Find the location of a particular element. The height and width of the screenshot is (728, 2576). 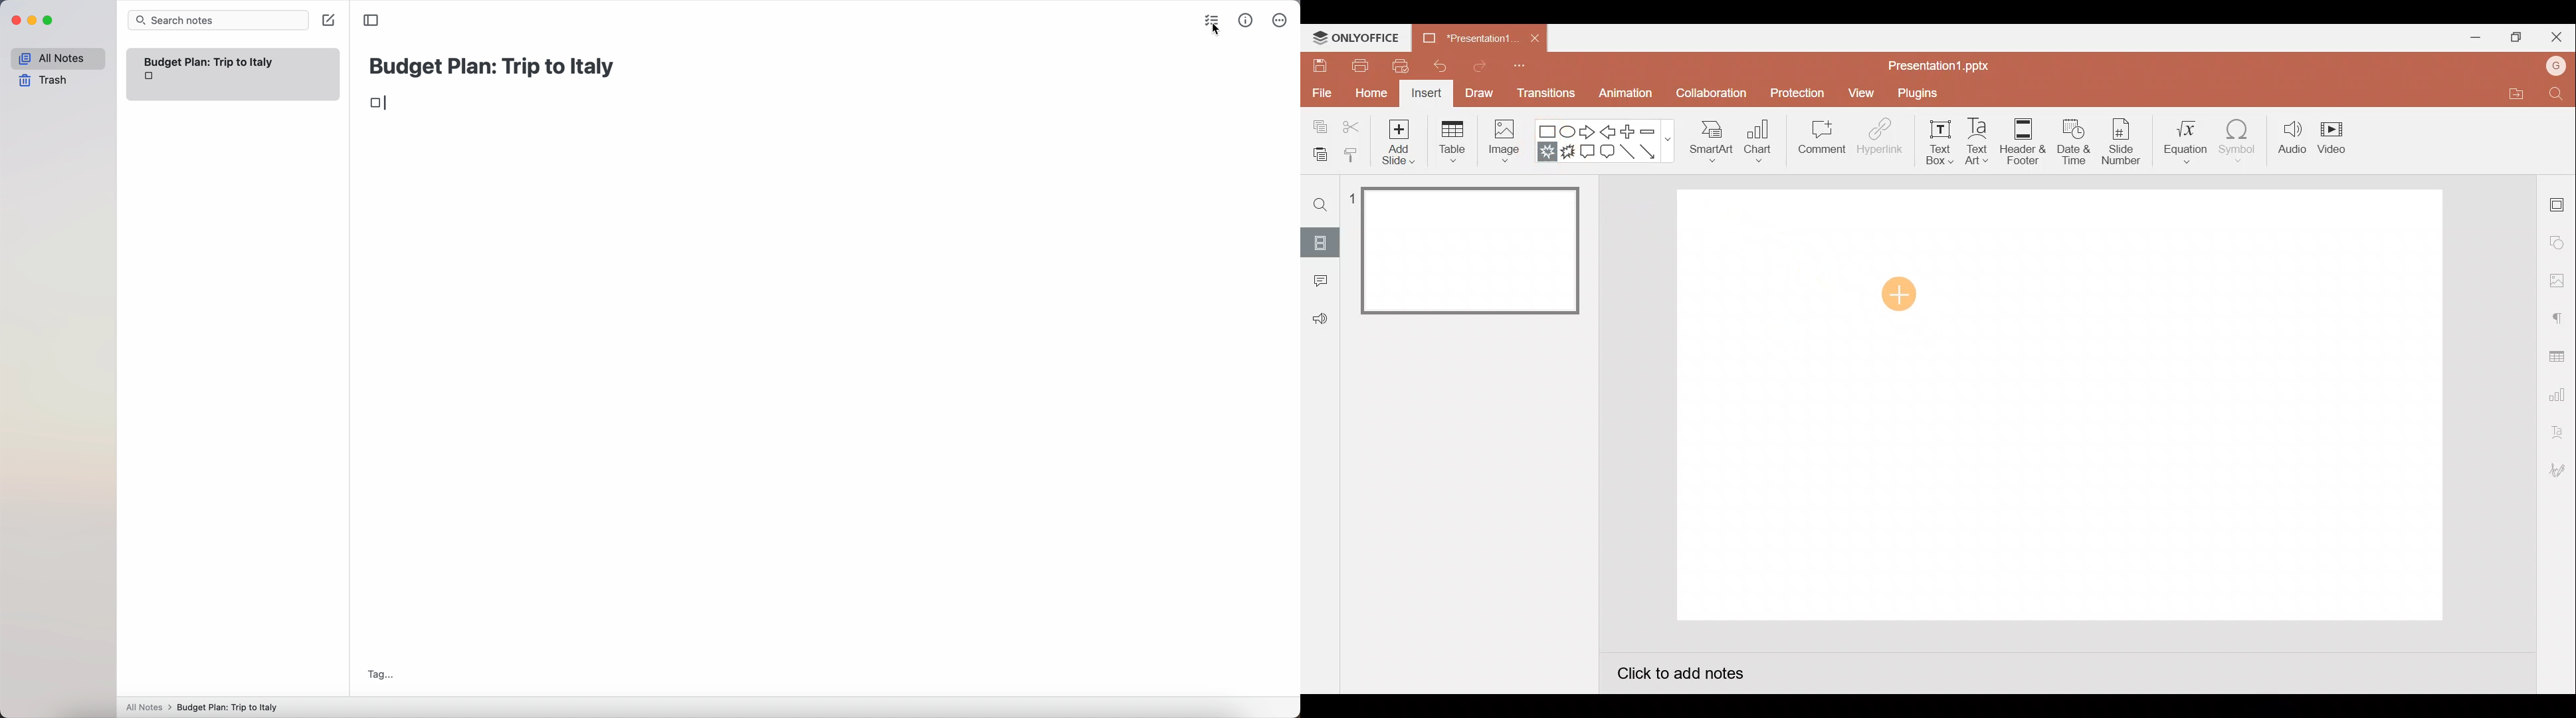

Paste is located at coordinates (1319, 156).